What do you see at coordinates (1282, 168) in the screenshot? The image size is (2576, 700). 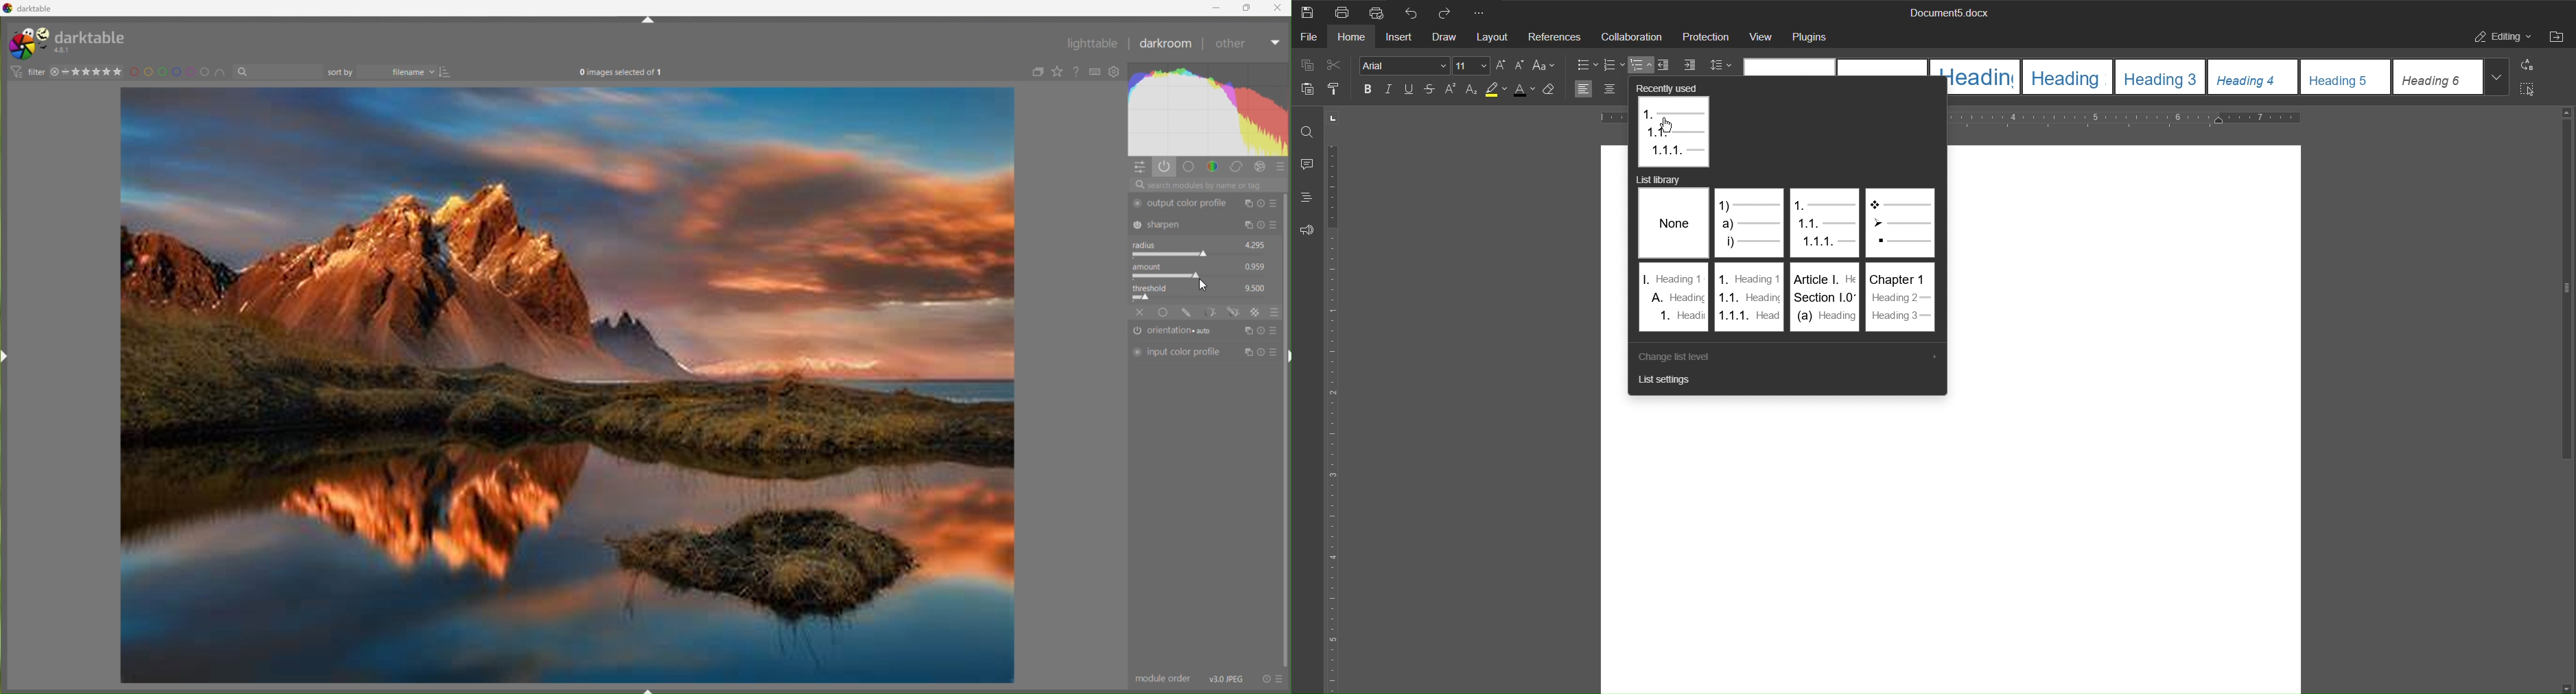 I see `Presets ` at bounding box center [1282, 168].